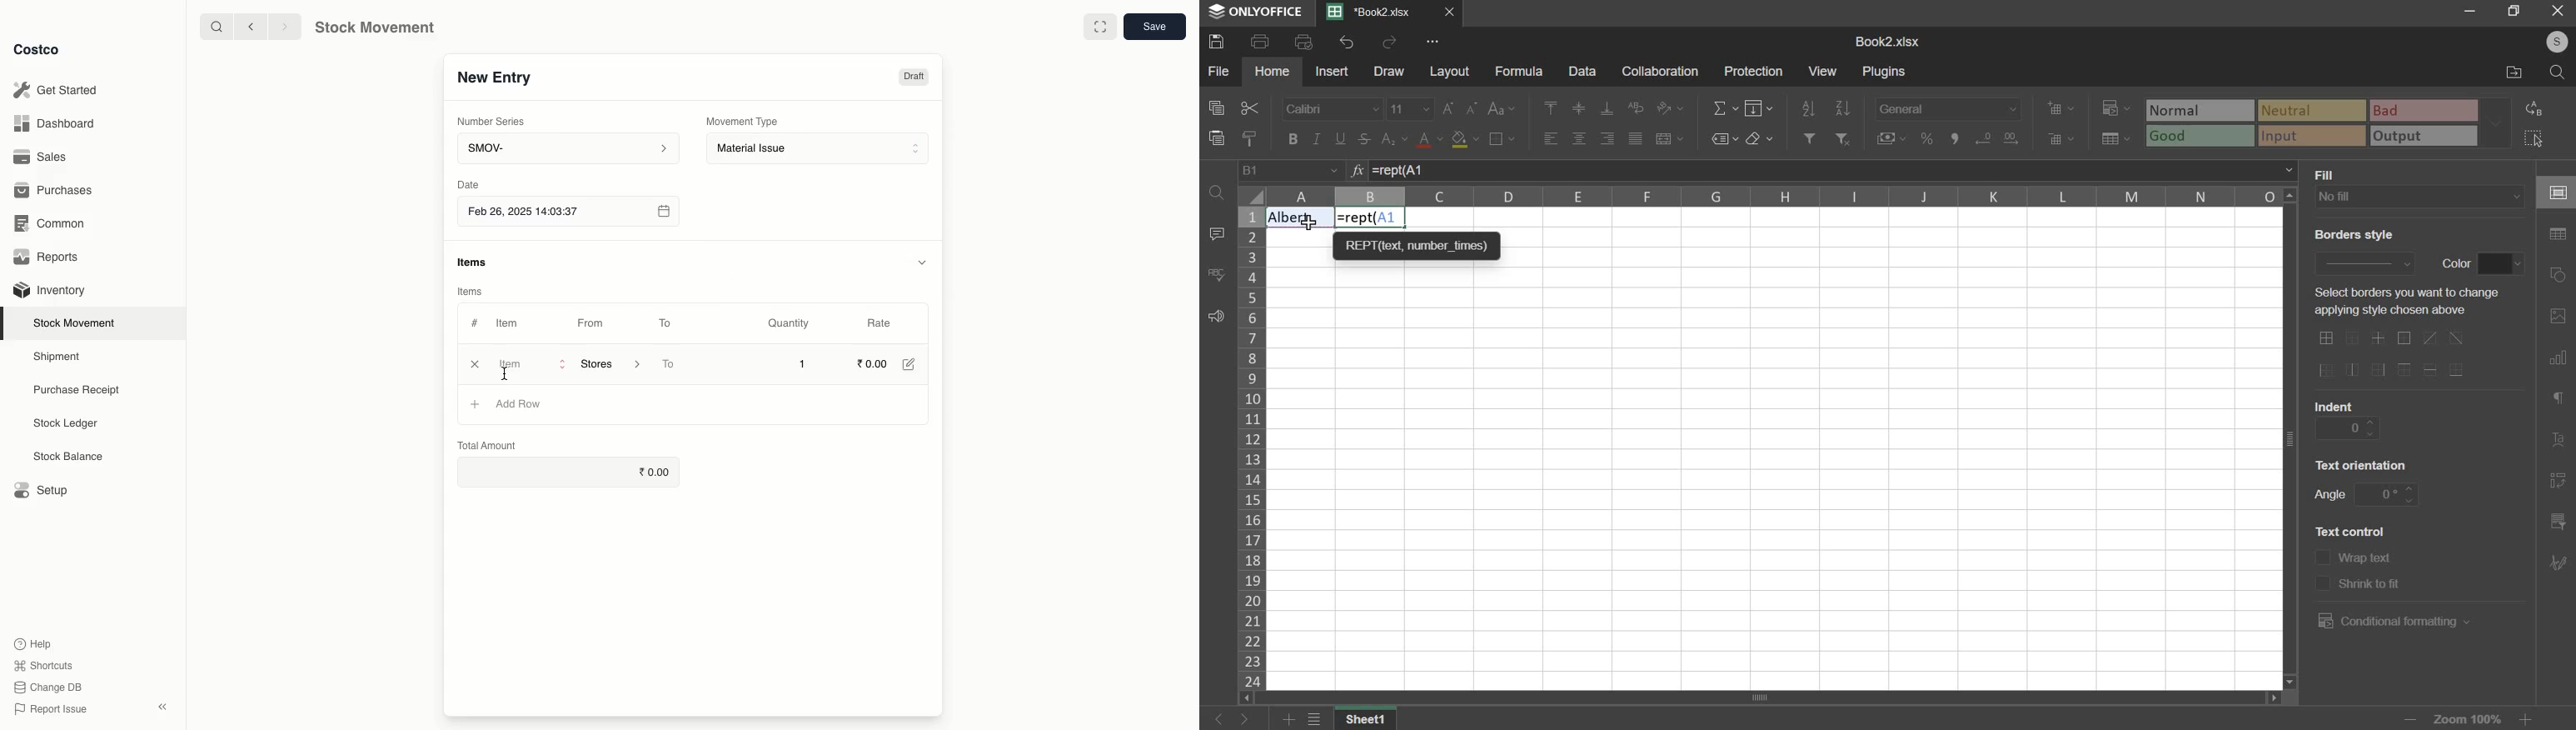 Image resolution: width=2576 pixels, height=756 pixels. I want to click on ‘Stores, so click(608, 362).